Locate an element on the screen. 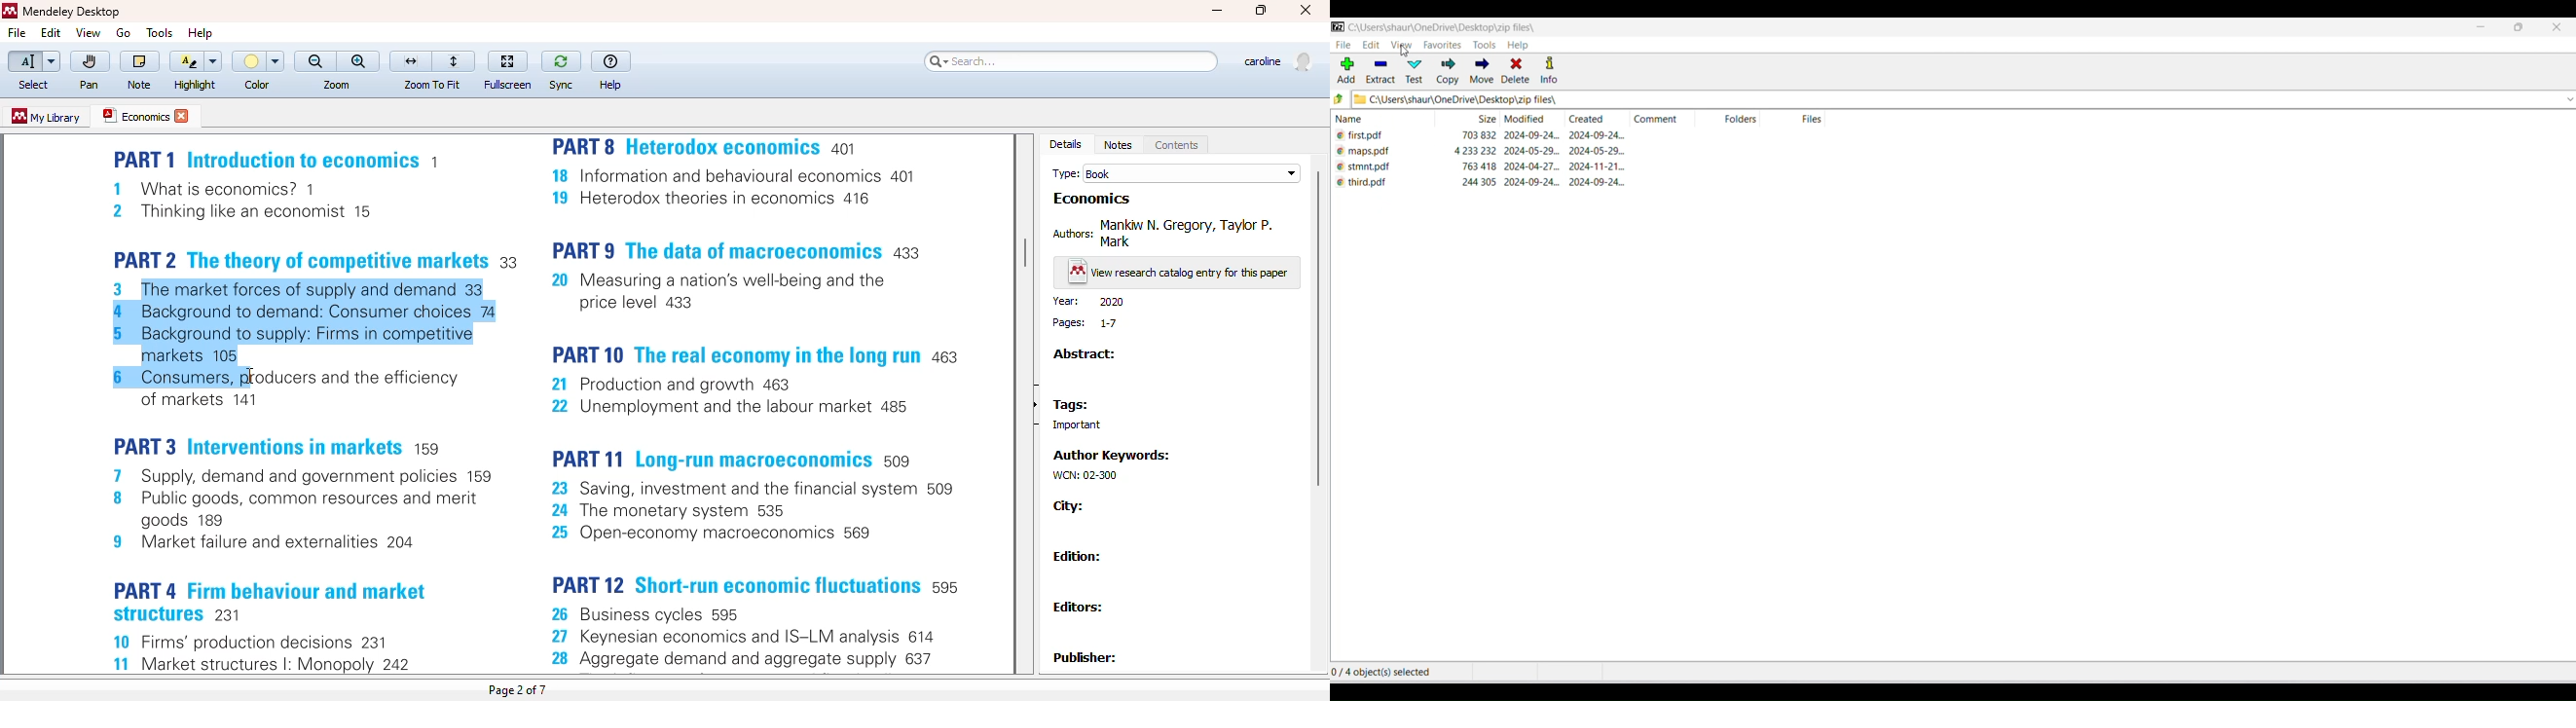 This screenshot has width=2576, height=728. color is located at coordinates (258, 61).